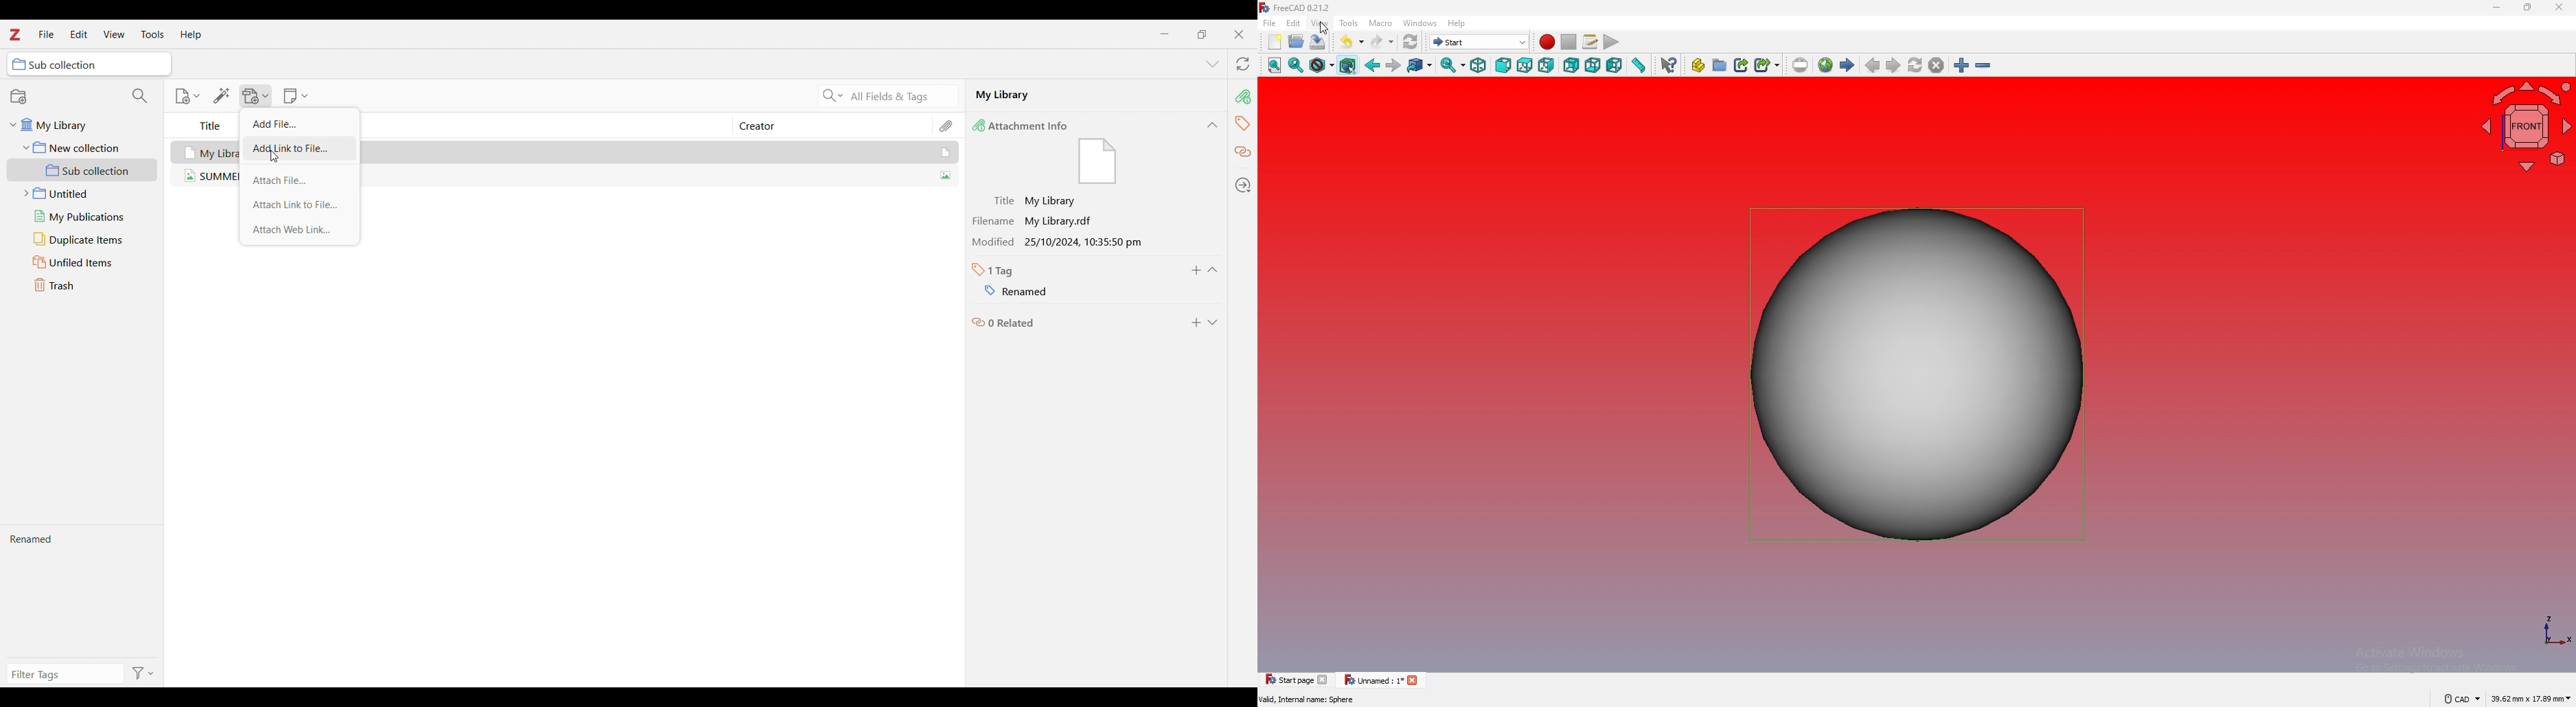  What do you see at coordinates (948, 125) in the screenshot?
I see `Attachment` at bounding box center [948, 125].